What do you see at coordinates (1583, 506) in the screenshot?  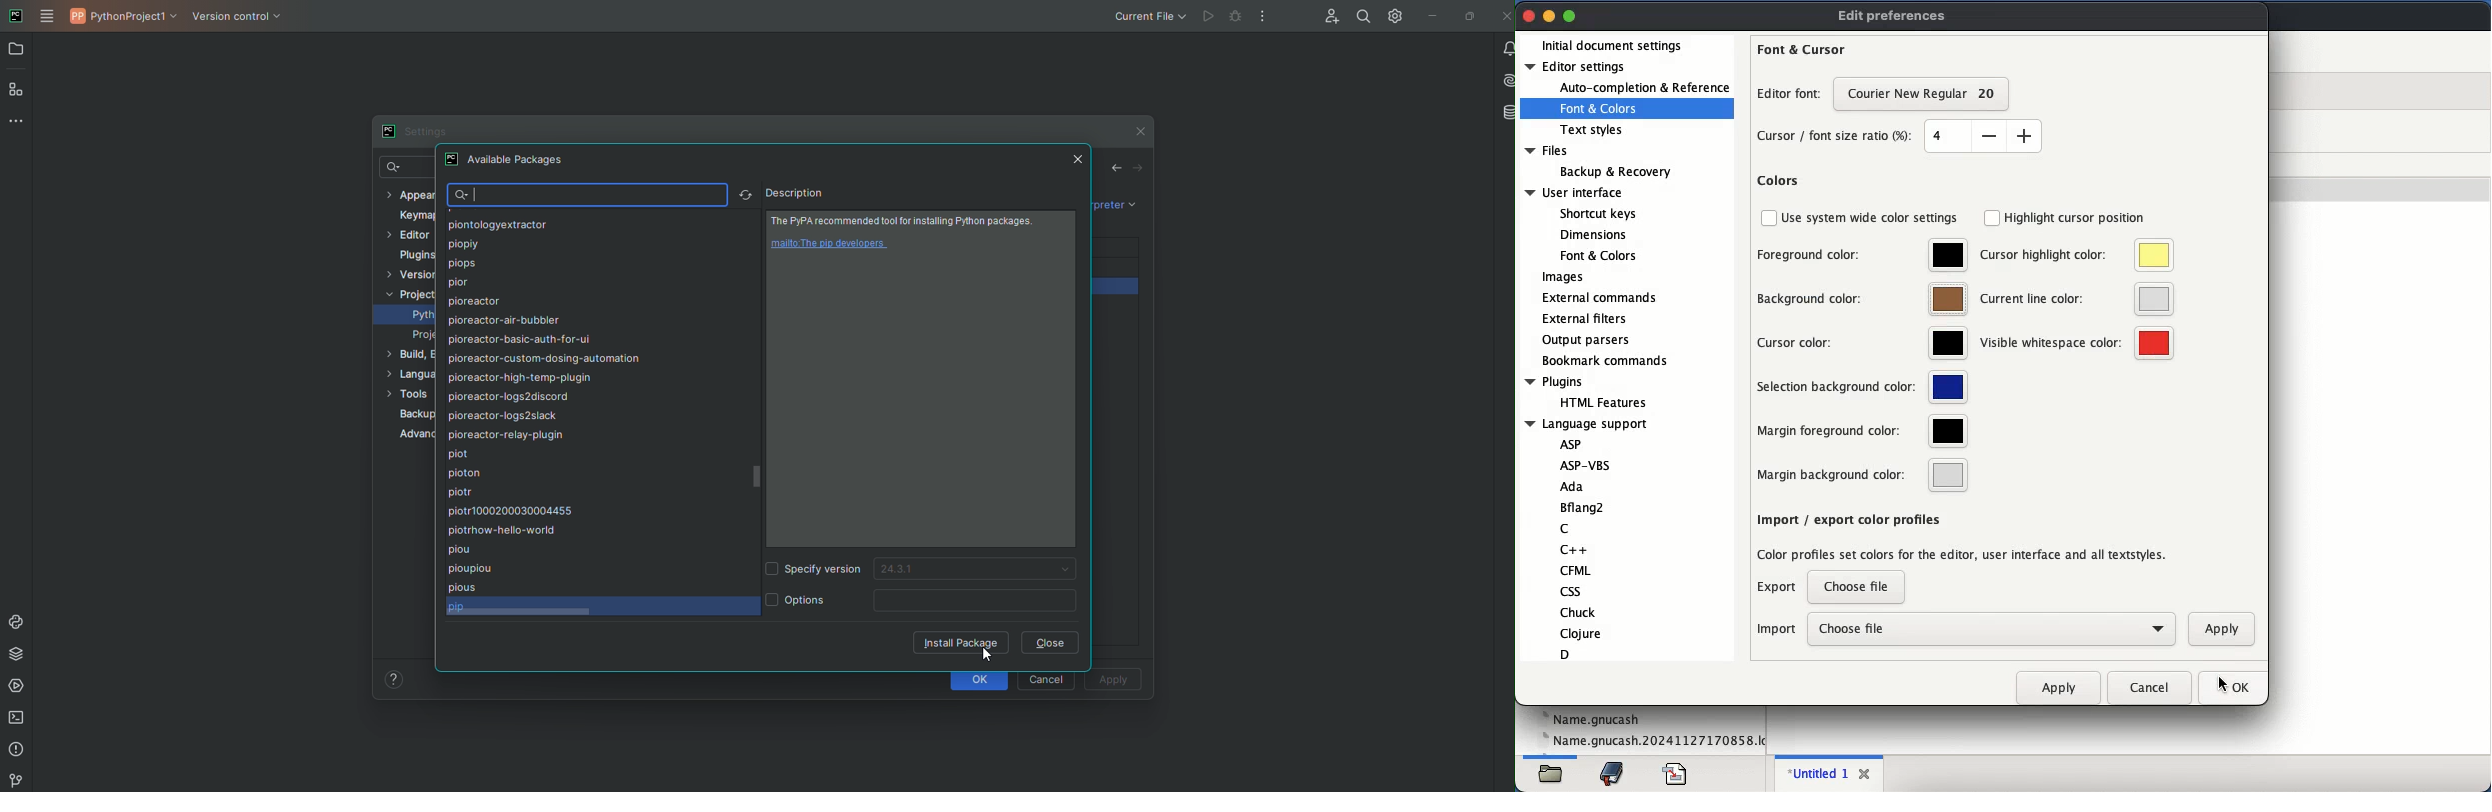 I see `Bflang2` at bounding box center [1583, 506].